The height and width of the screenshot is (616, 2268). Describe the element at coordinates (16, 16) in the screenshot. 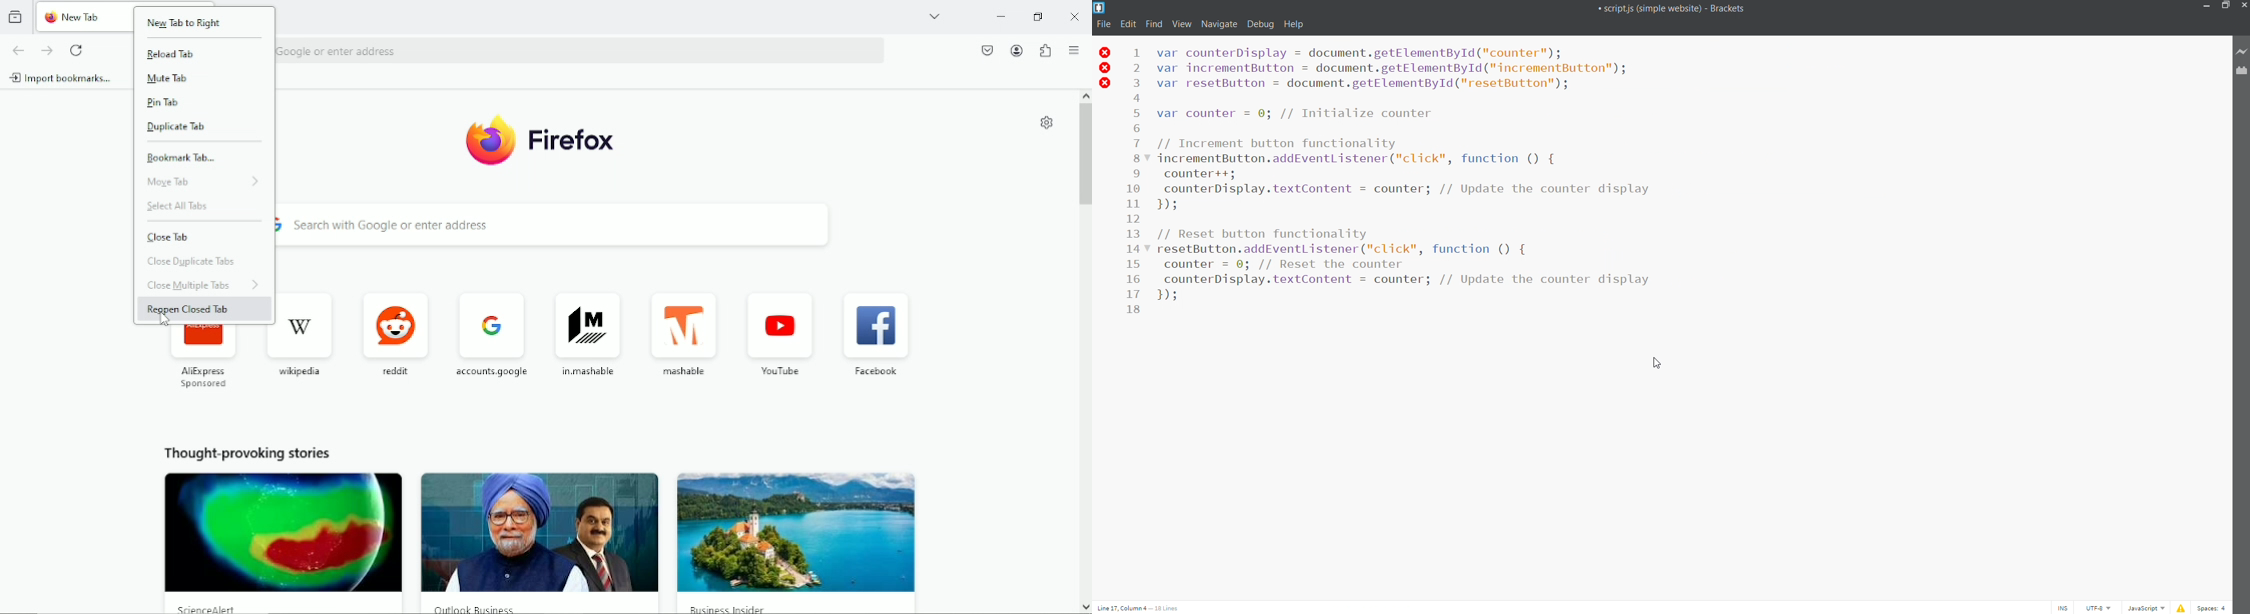

I see `View recent browsing` at that location.